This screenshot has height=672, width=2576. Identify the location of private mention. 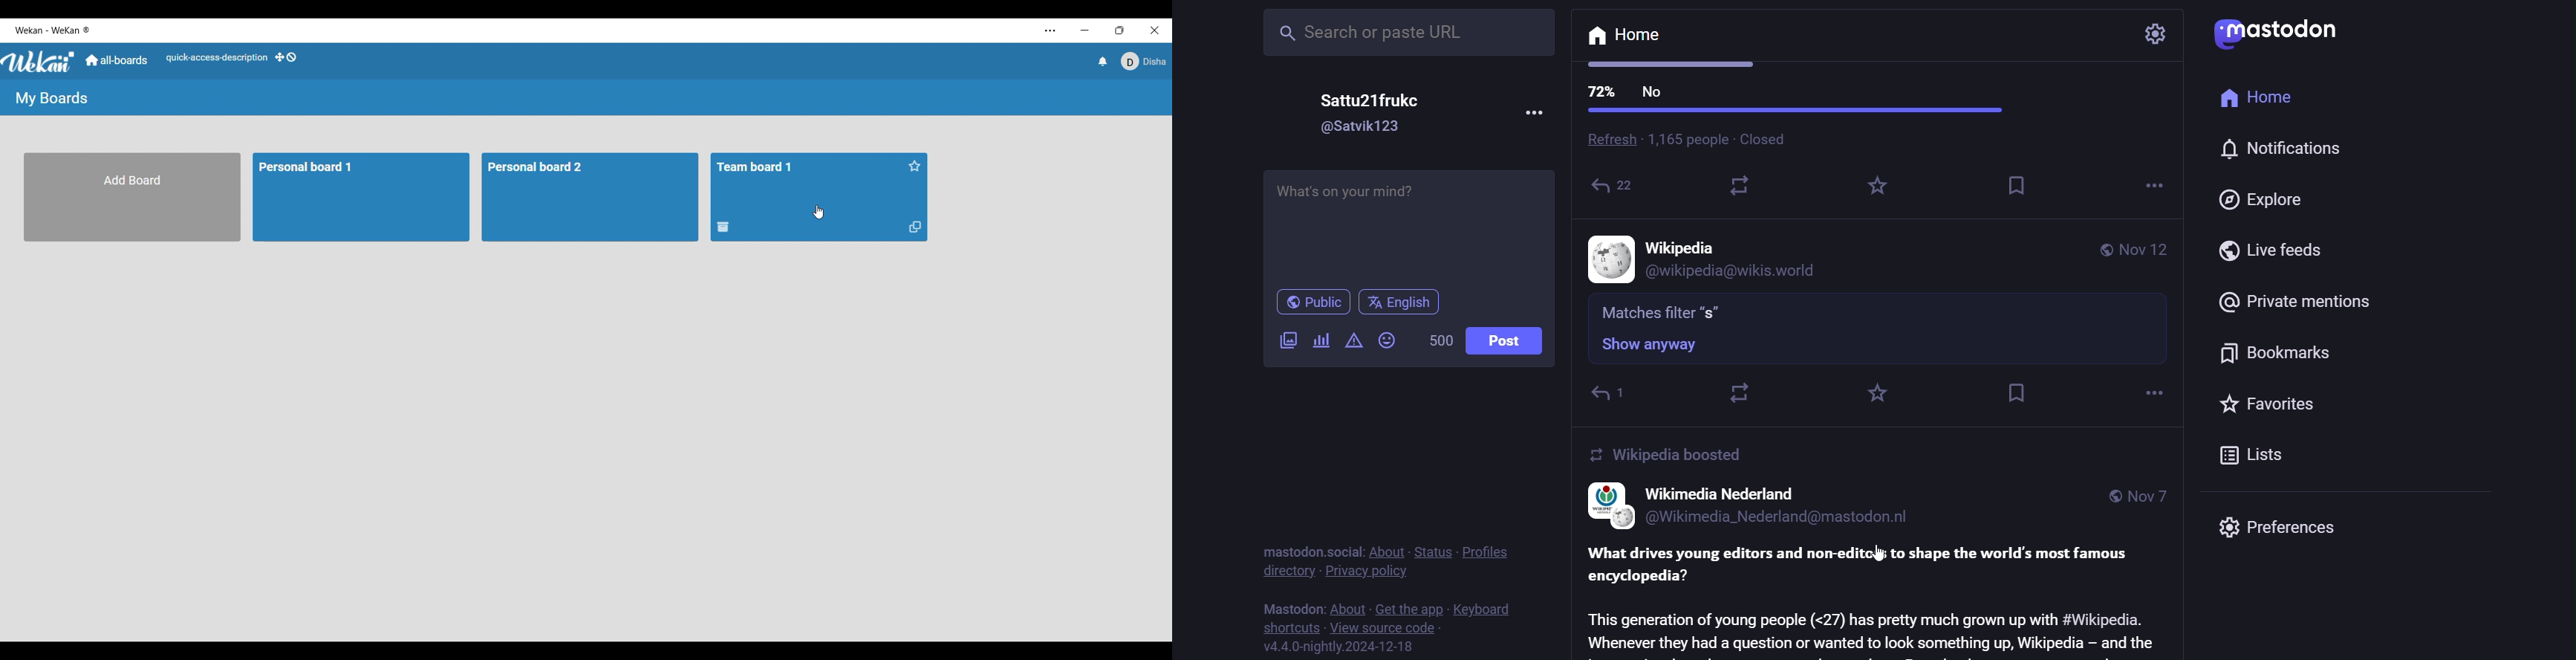
(2289, 300).